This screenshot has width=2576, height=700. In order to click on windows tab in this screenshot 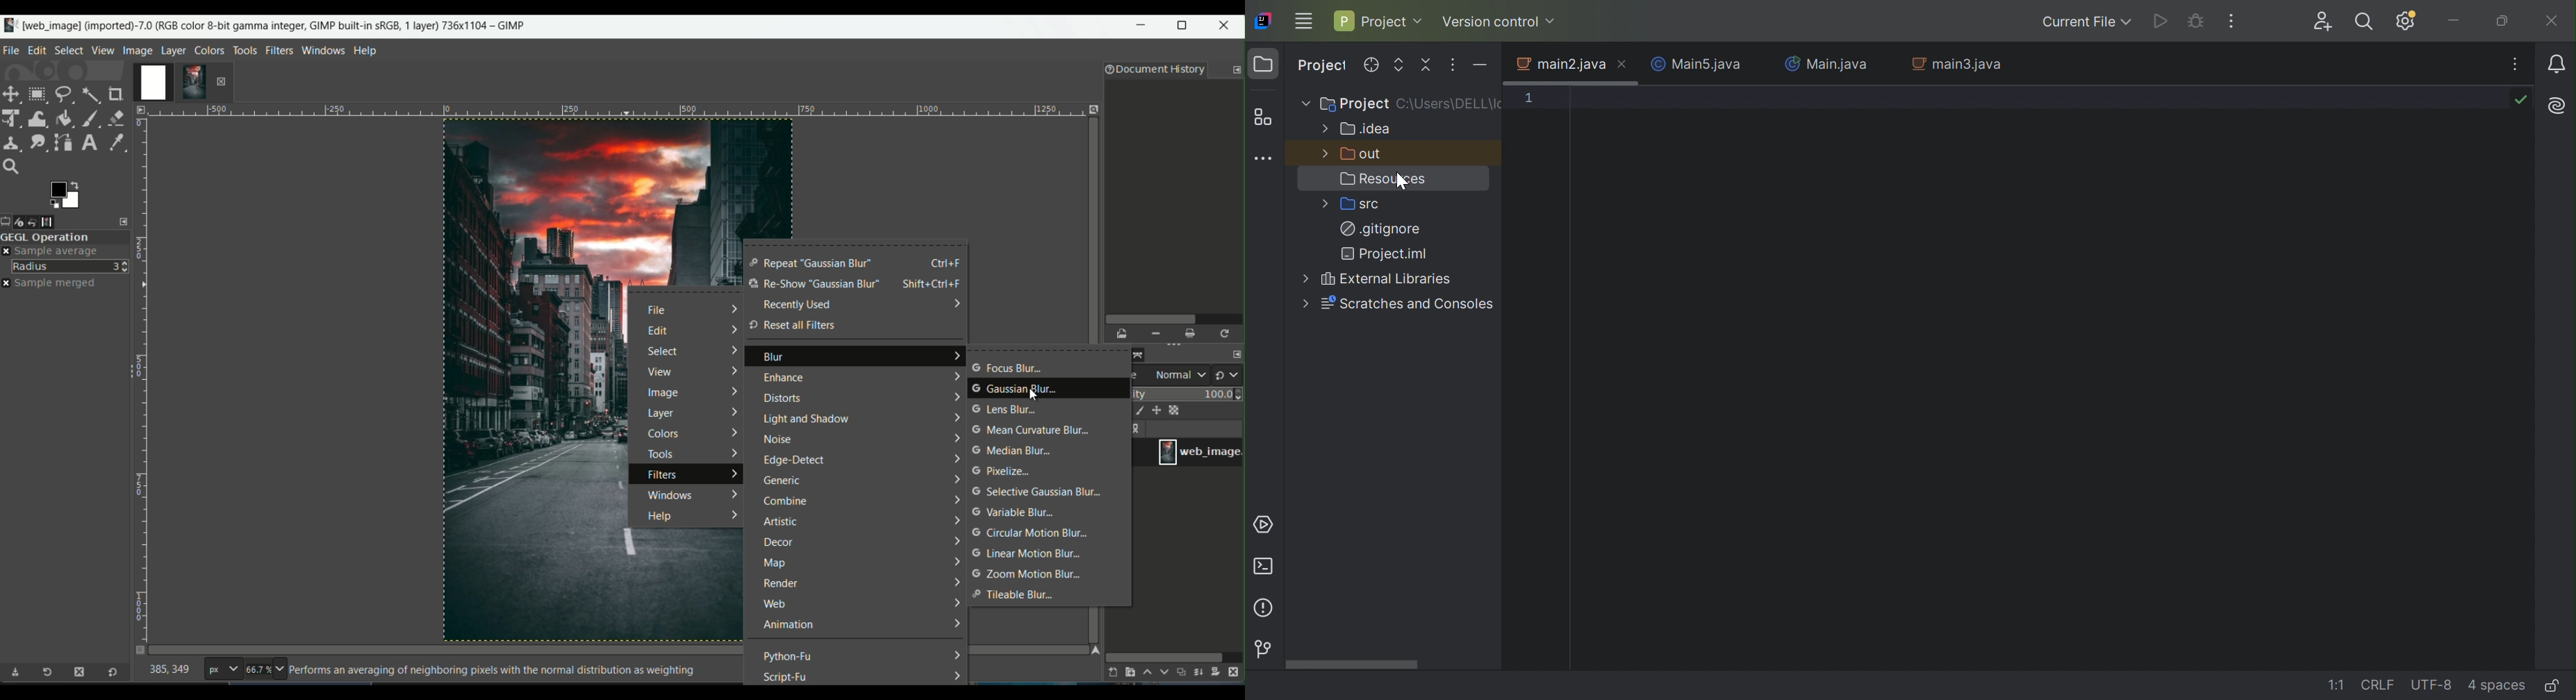, I will do `click(324, 50)`.